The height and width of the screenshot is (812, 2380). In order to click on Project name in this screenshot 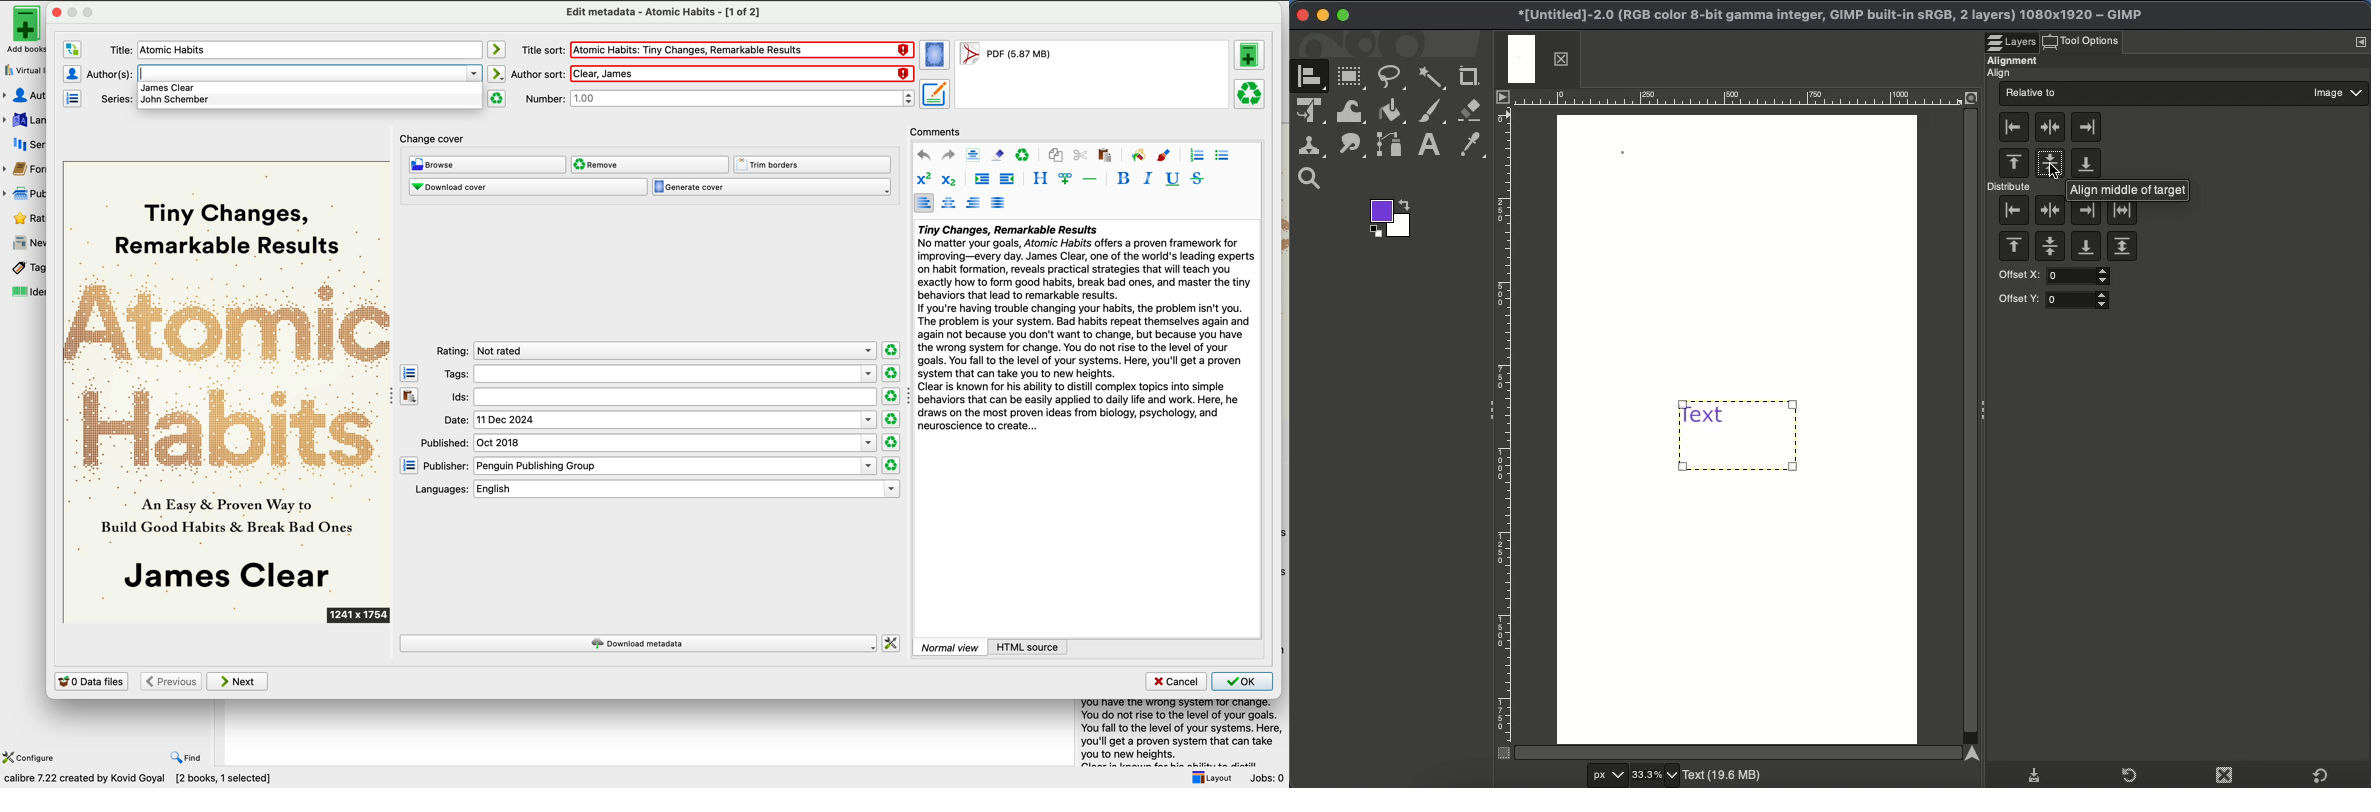, I will do `click(1828, 12)`.